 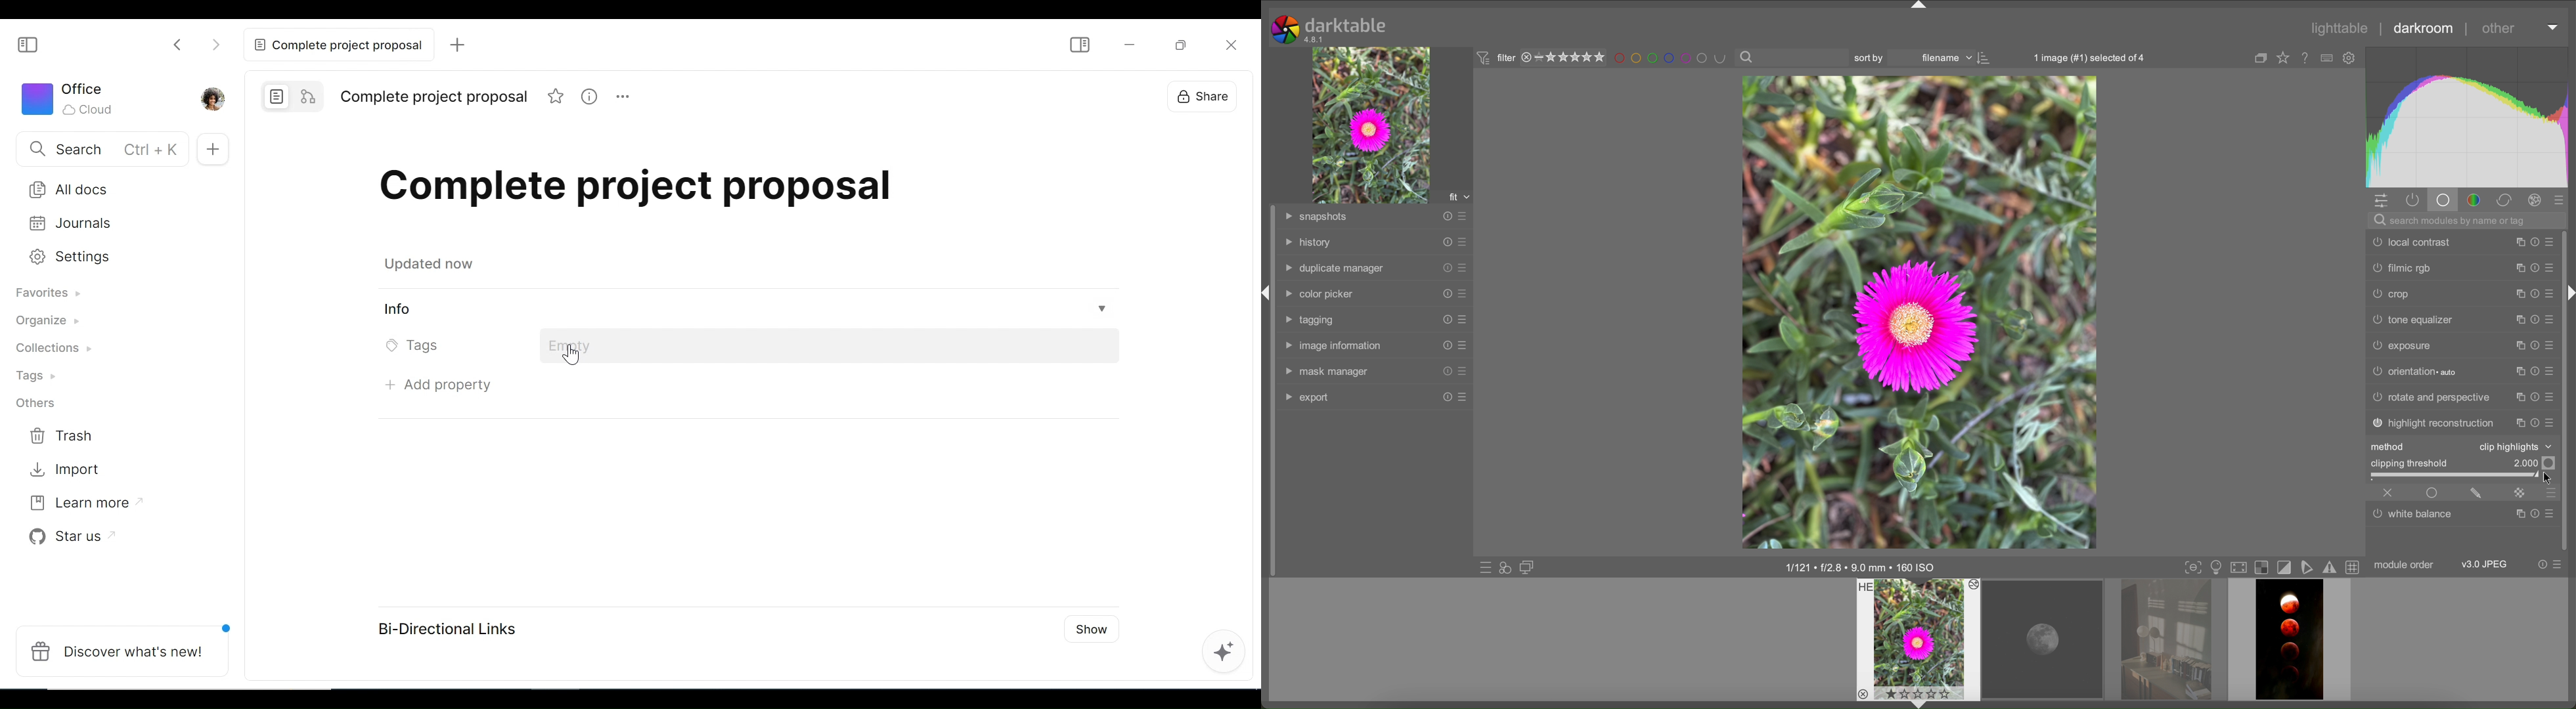 What do you see at coordinates (2519, 492) in the screenshot?
I see `mask` at bounding box center [2519, 492].